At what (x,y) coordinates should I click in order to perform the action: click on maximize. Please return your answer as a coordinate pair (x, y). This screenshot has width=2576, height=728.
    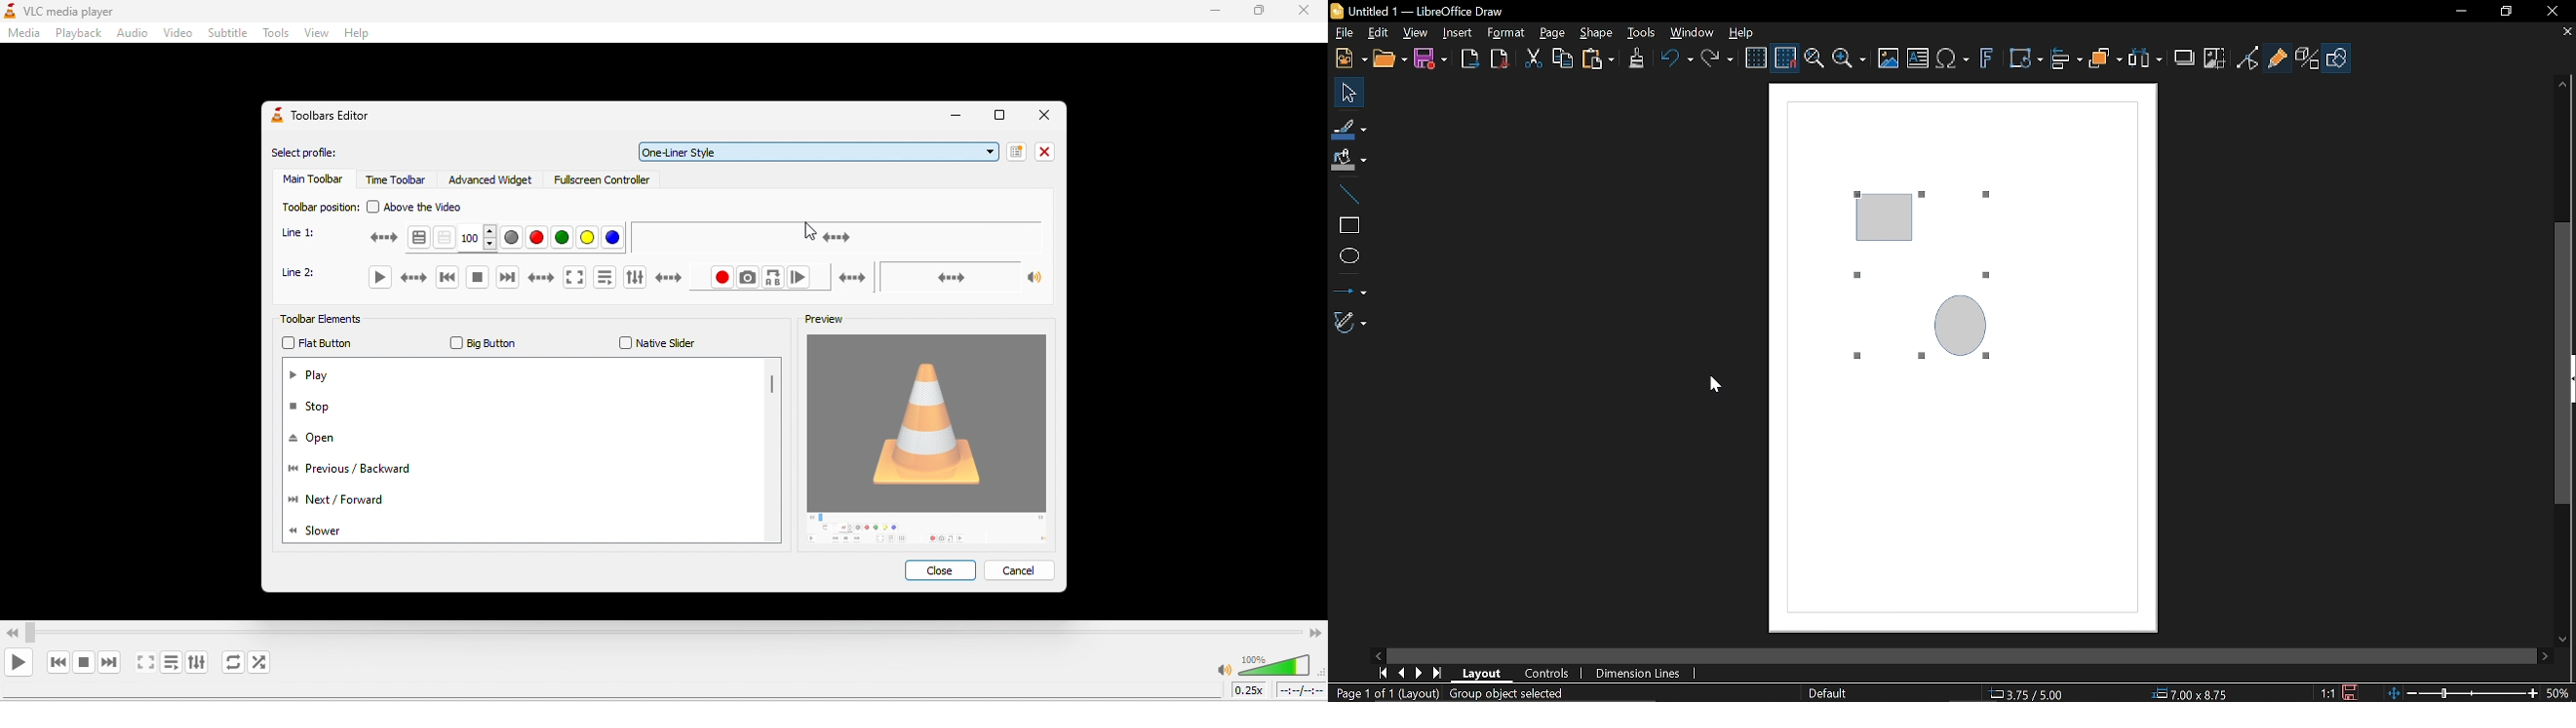
    Looking at the image, I should click on (997, 115).